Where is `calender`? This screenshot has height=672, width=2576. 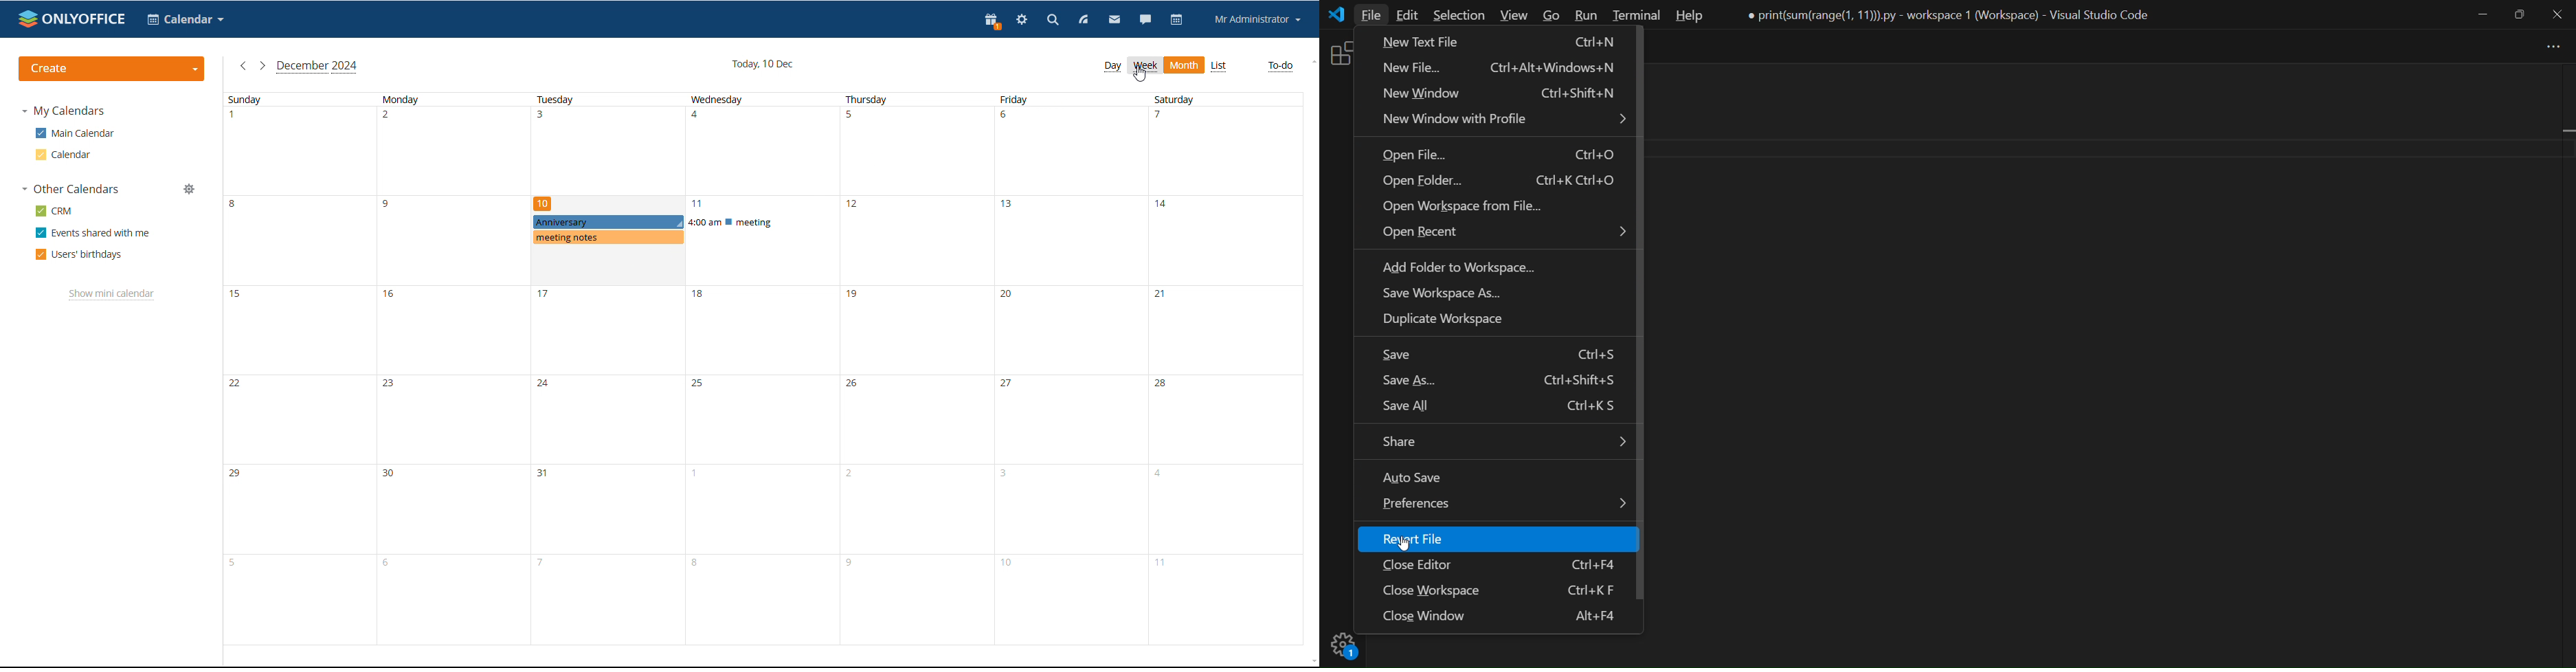 calender is located at coordinates (186, 19).